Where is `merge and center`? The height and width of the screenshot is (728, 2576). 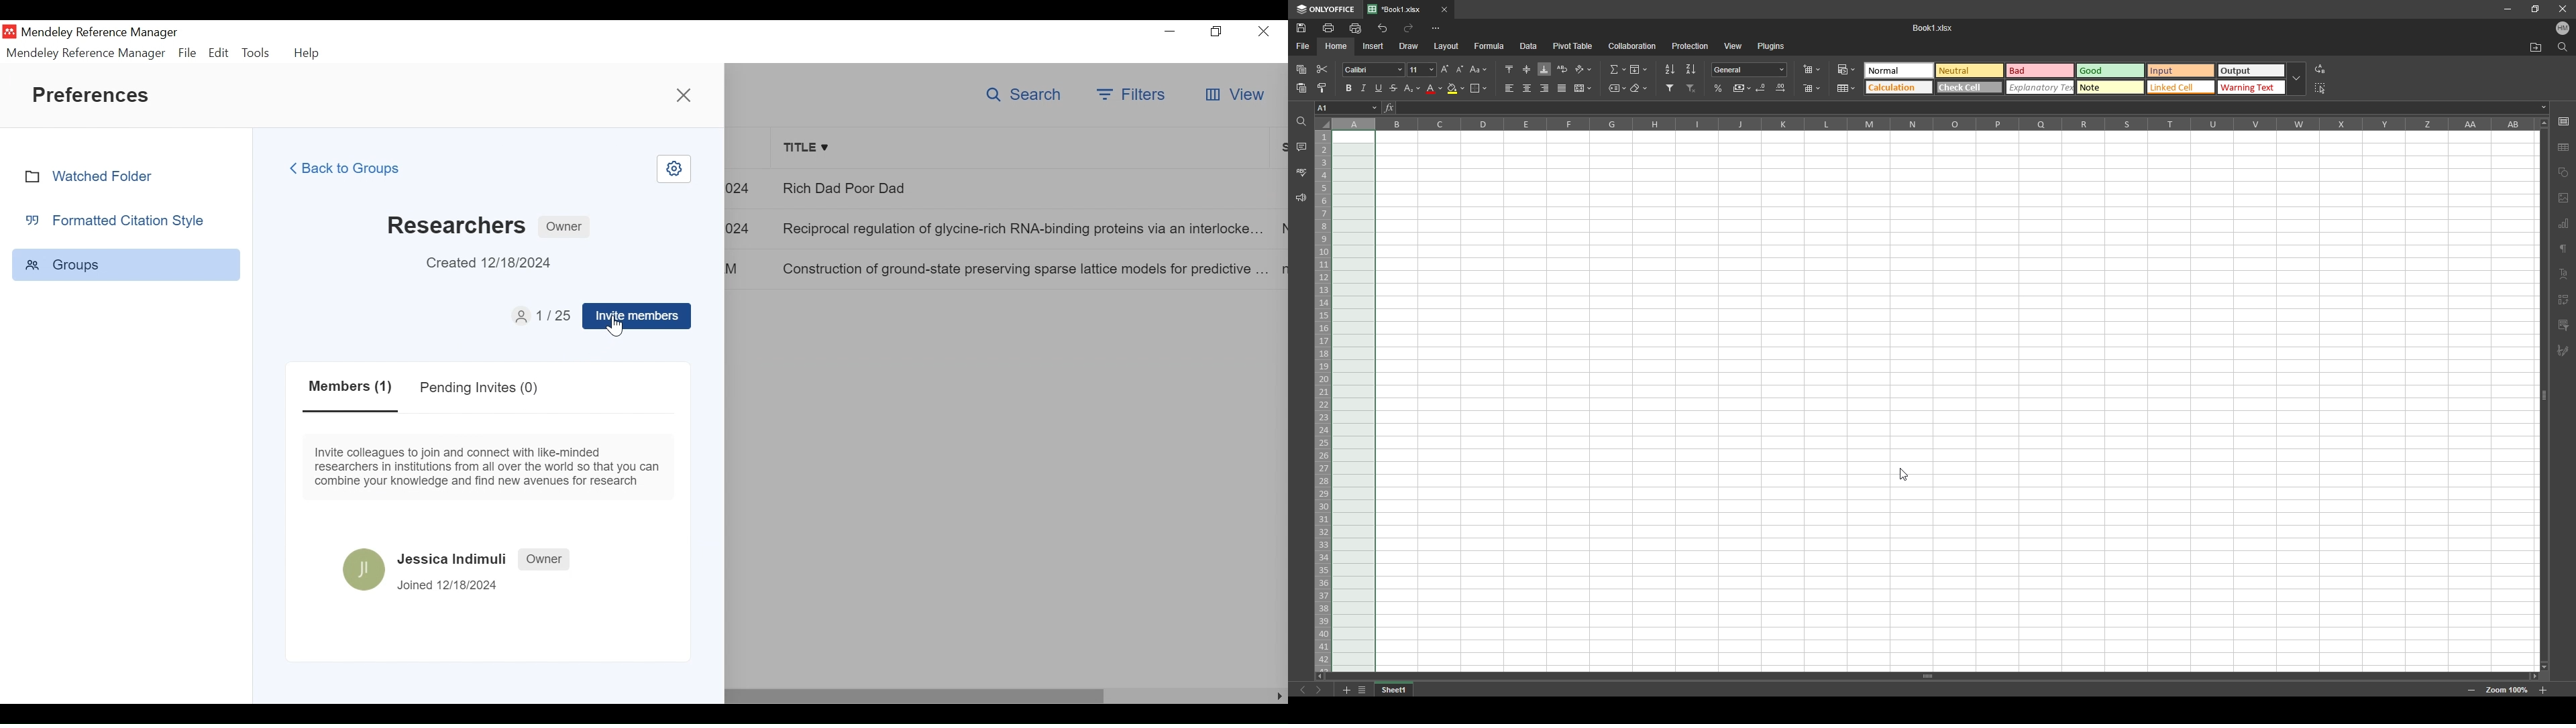
merge and center is located at coordinates (1582, 88).